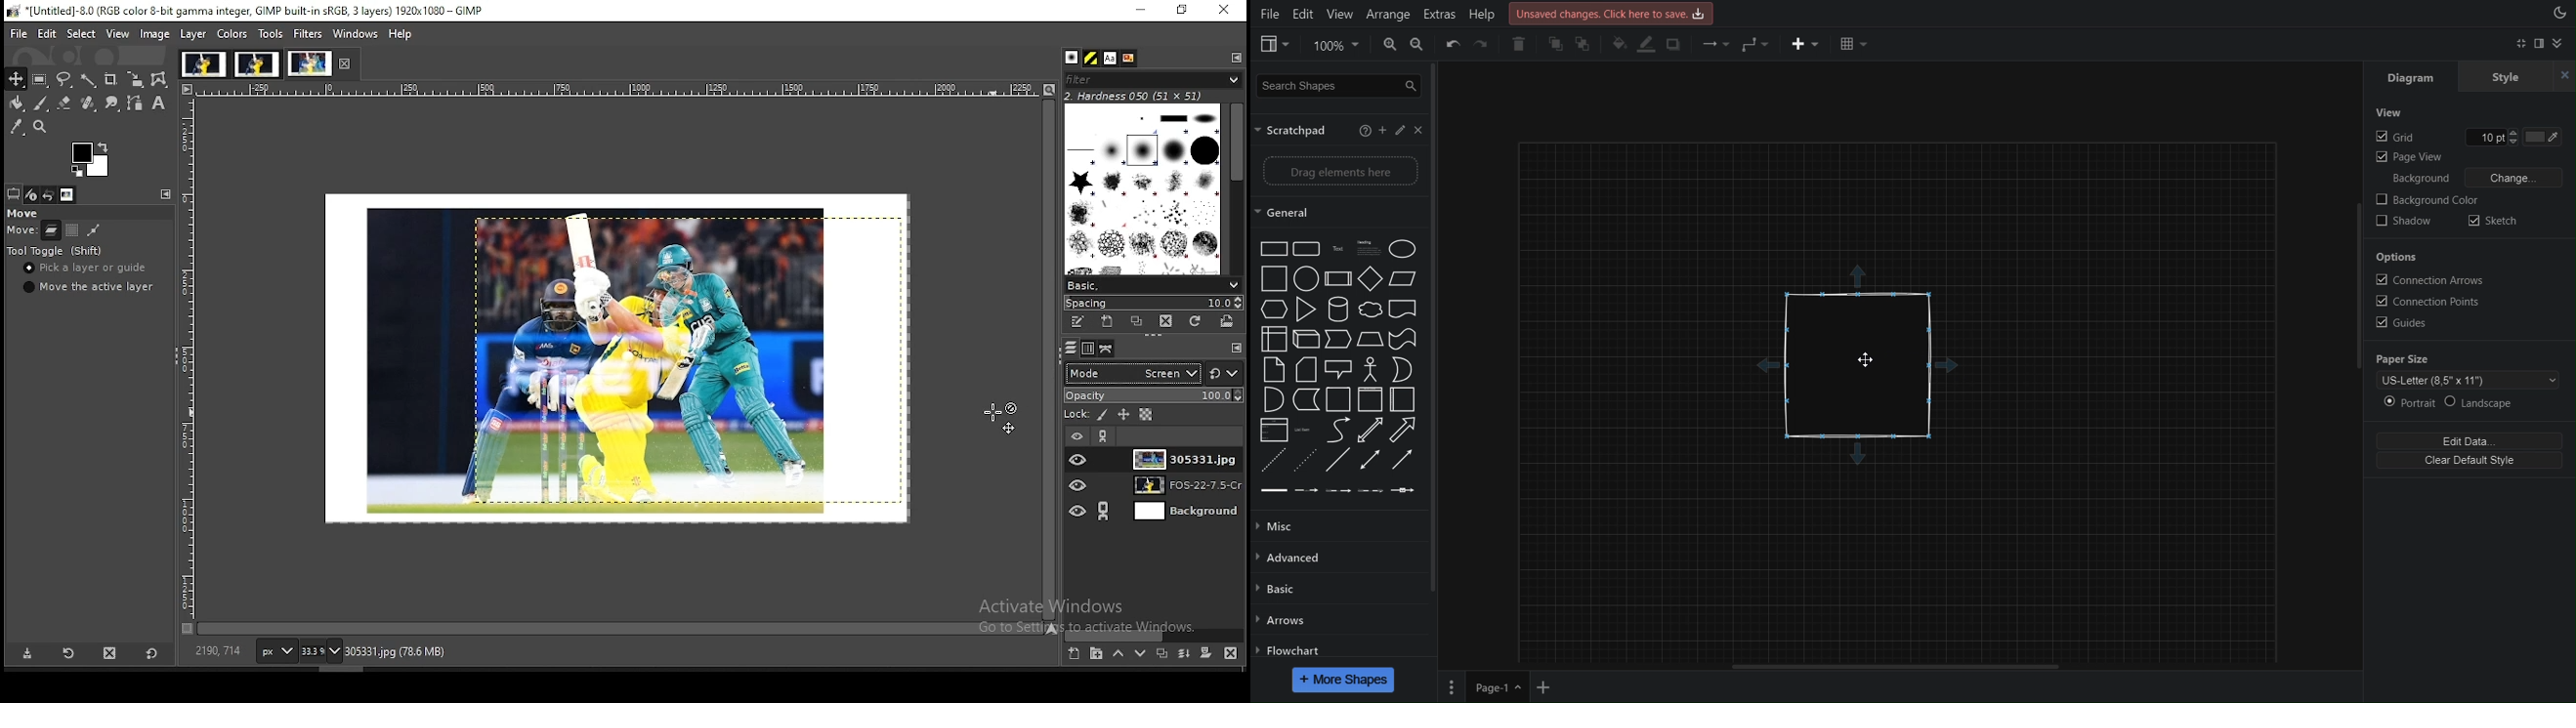 The image size is (2576, 728). I want to click on Edit Data, so click(2473, 440).